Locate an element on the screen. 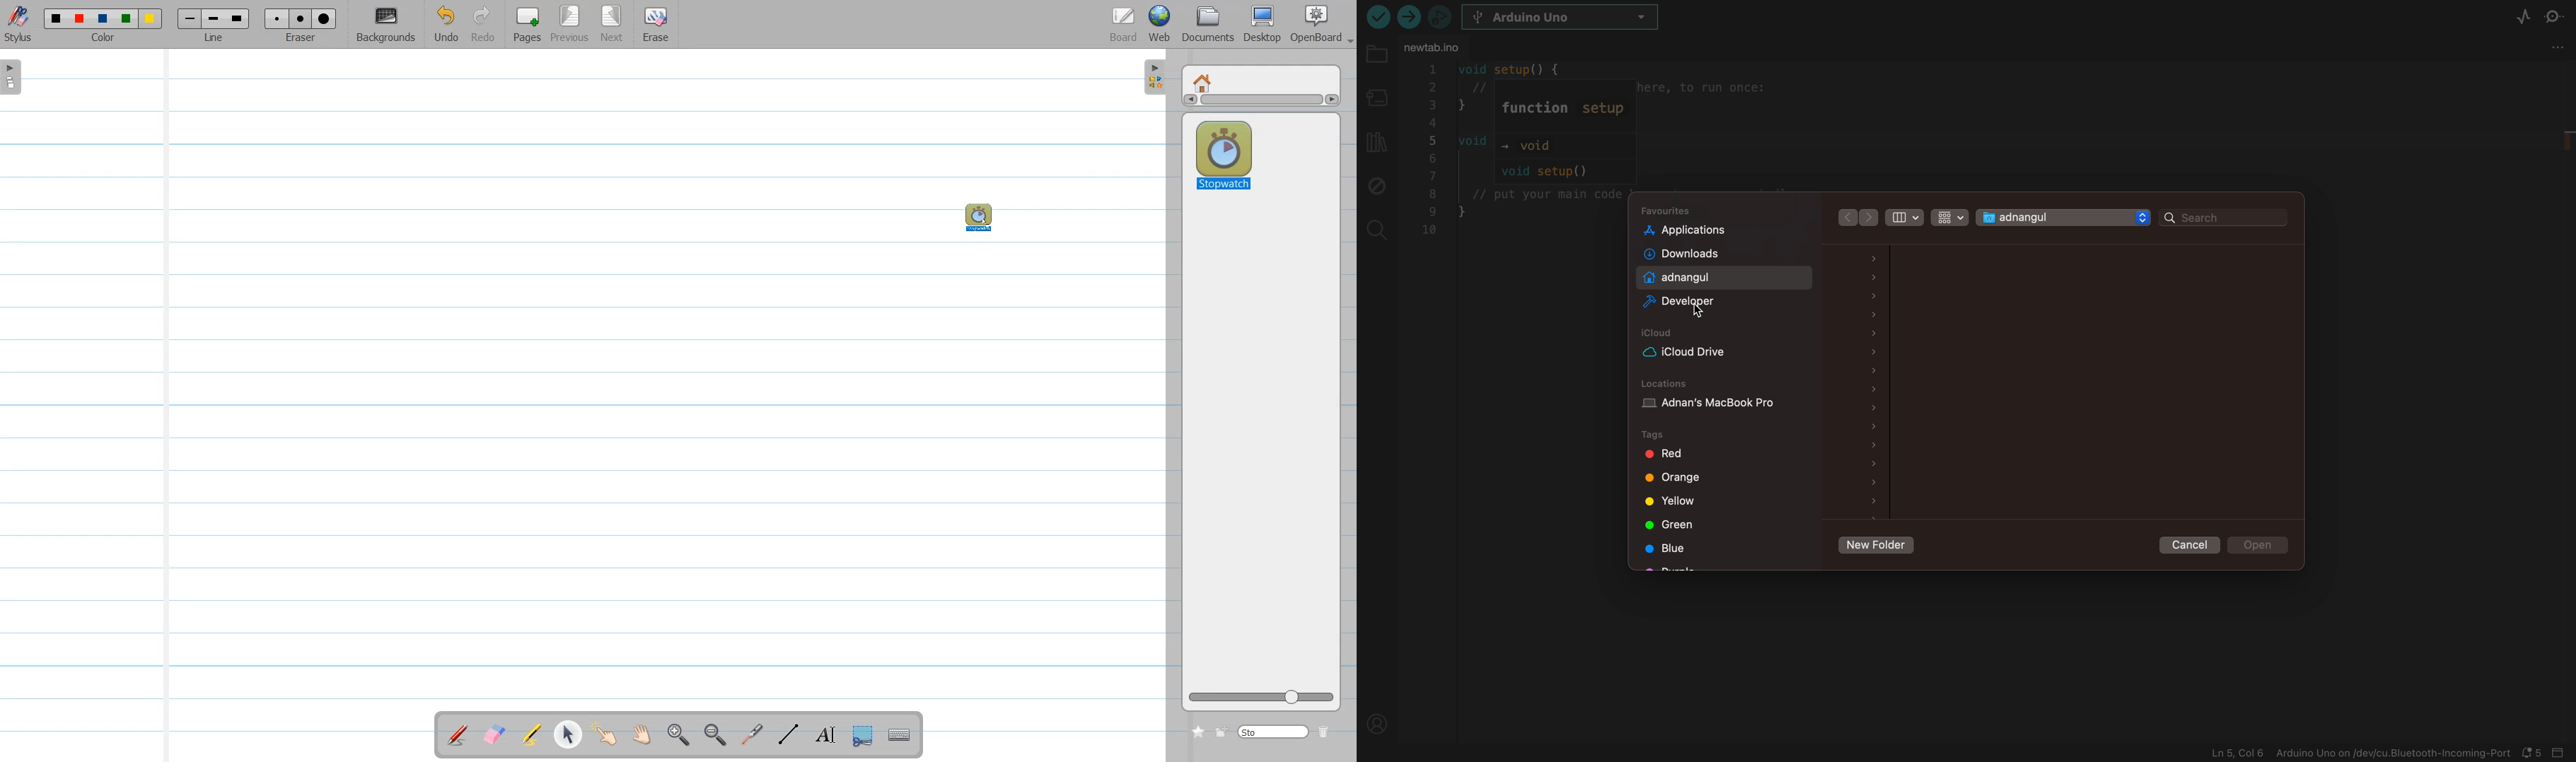 The image size is (2576, 784). Highlight is located at coordinates (532, 734).